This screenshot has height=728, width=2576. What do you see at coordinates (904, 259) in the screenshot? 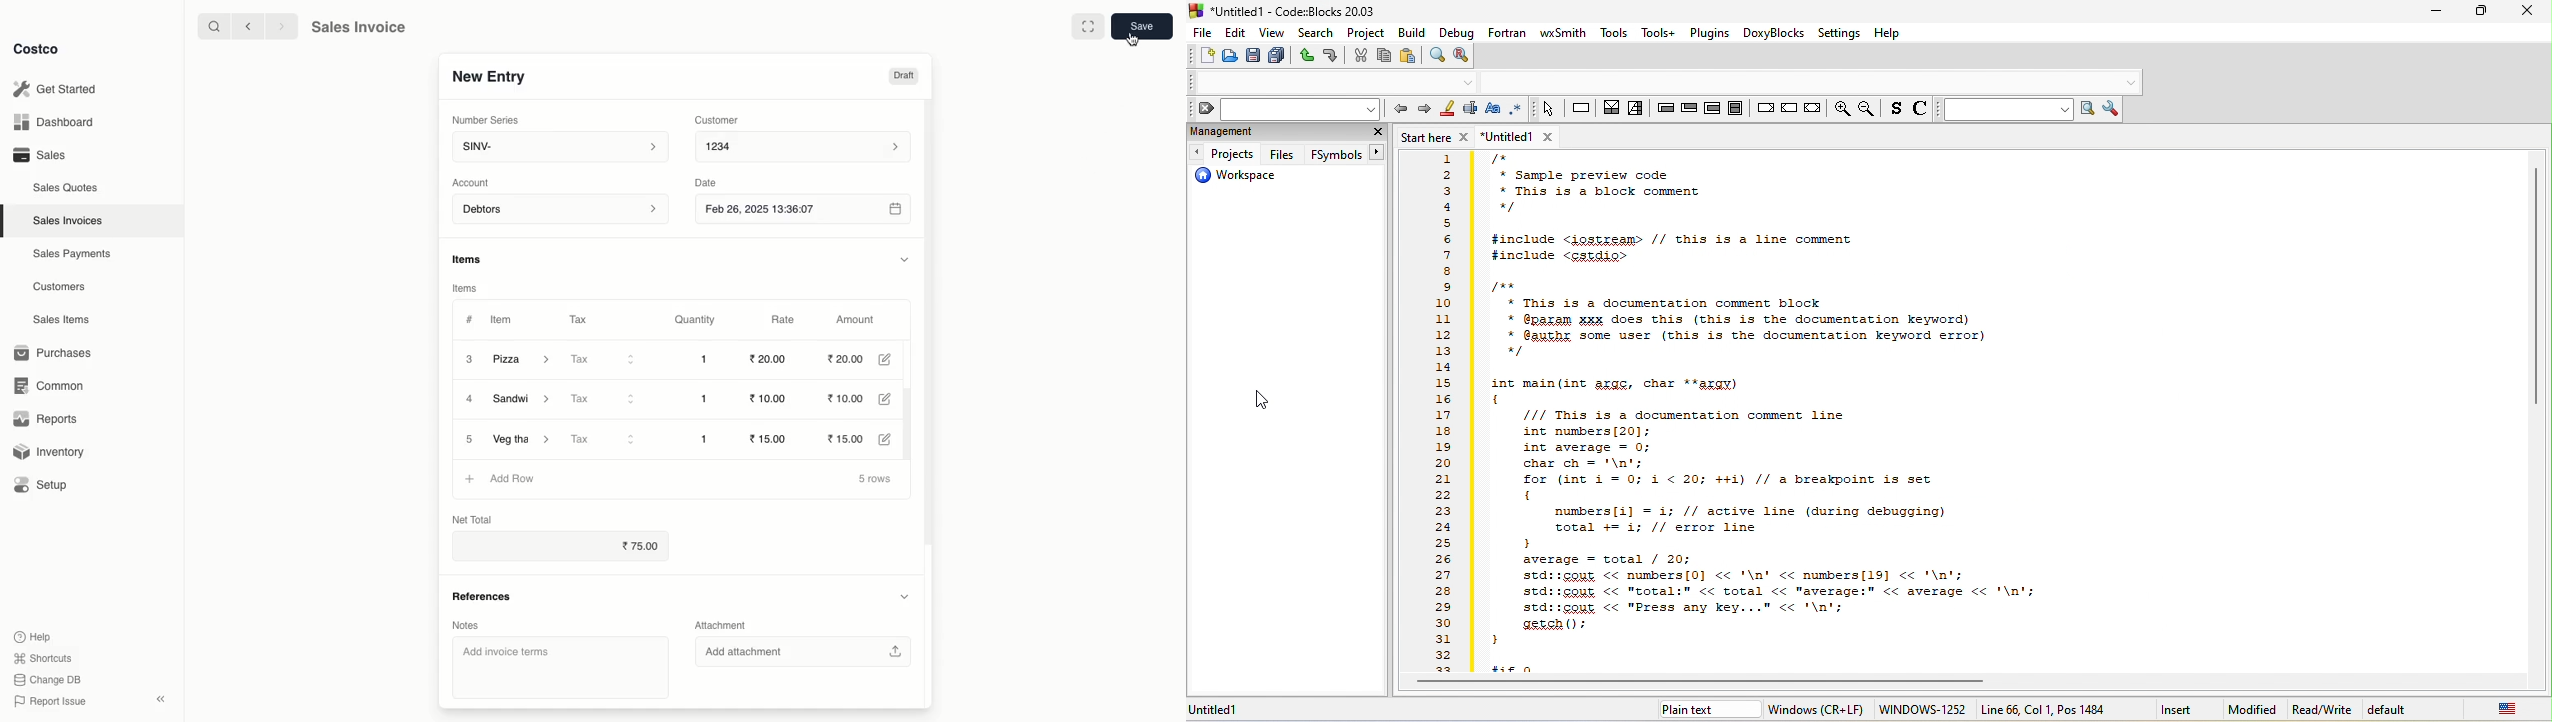
I see `Hide` at bounding box center [904, 259].